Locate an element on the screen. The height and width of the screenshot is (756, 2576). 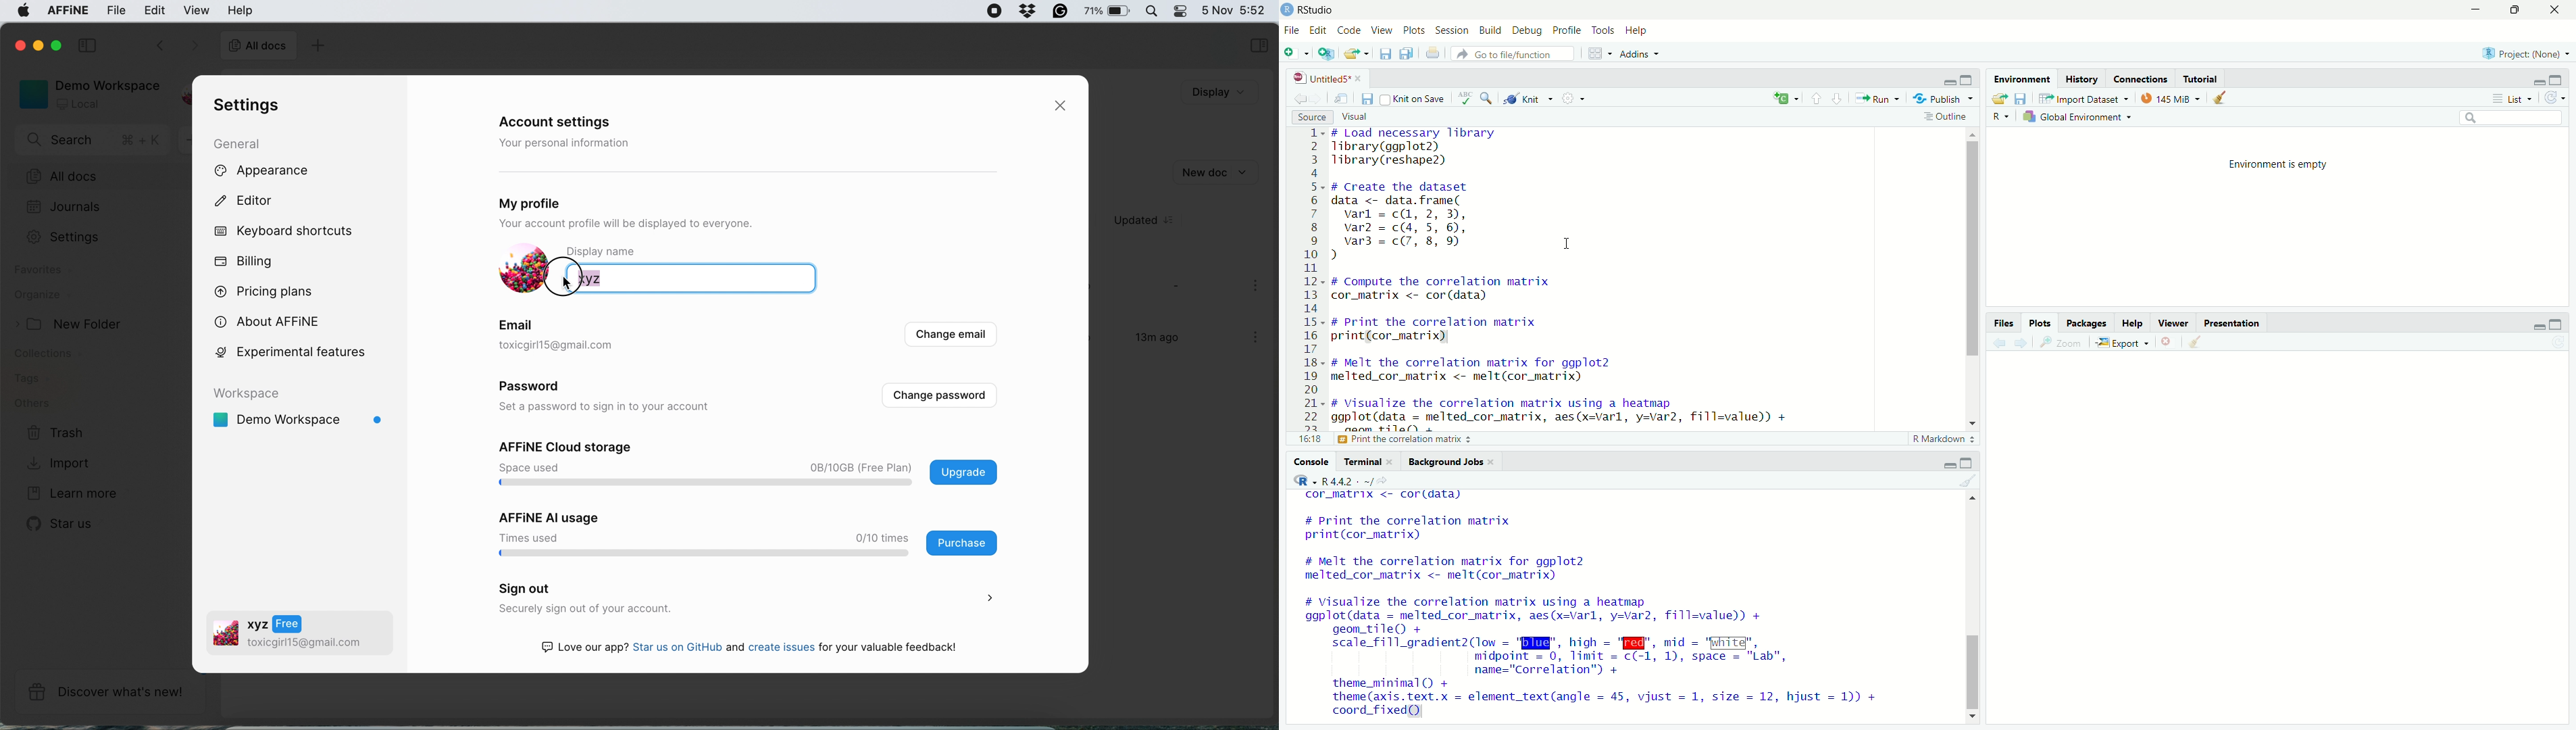
spelling check is located at coordinates (1464, 98).